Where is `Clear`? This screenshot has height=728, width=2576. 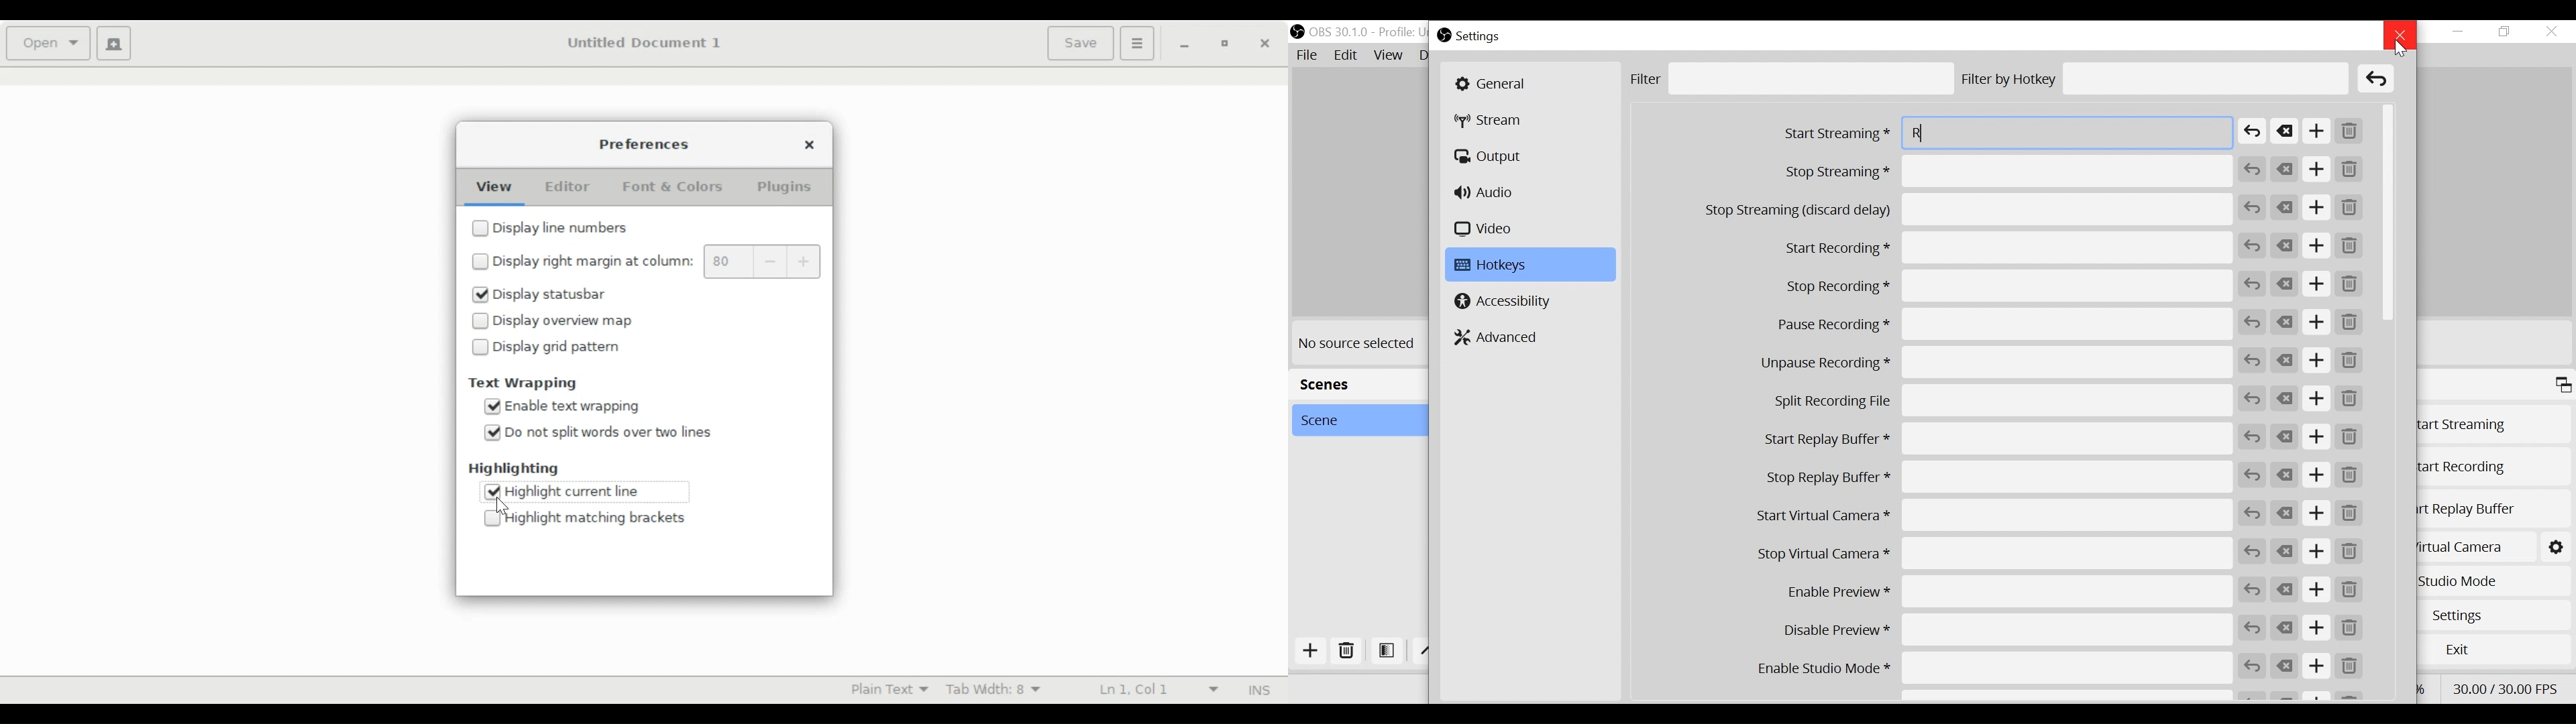 Clear is located at coordinates (2377, 79).